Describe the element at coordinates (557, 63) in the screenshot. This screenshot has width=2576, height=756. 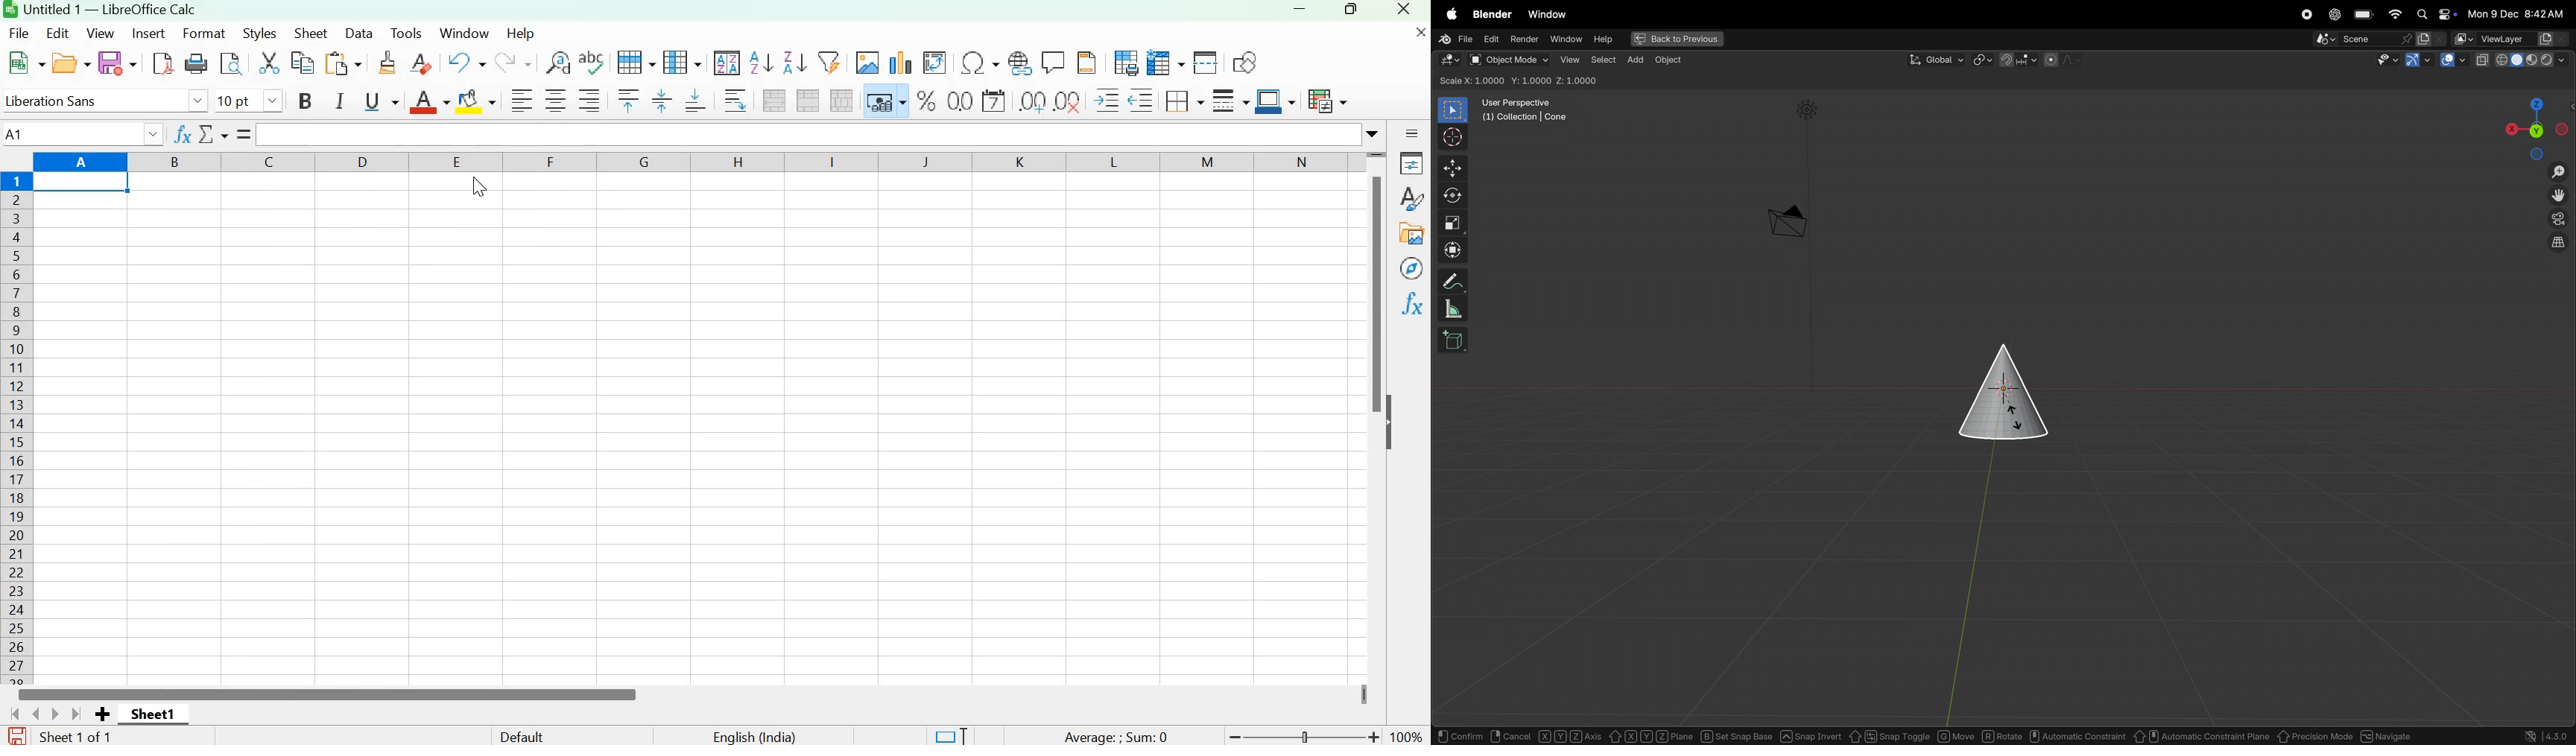
I see `Find and replace` at that location.